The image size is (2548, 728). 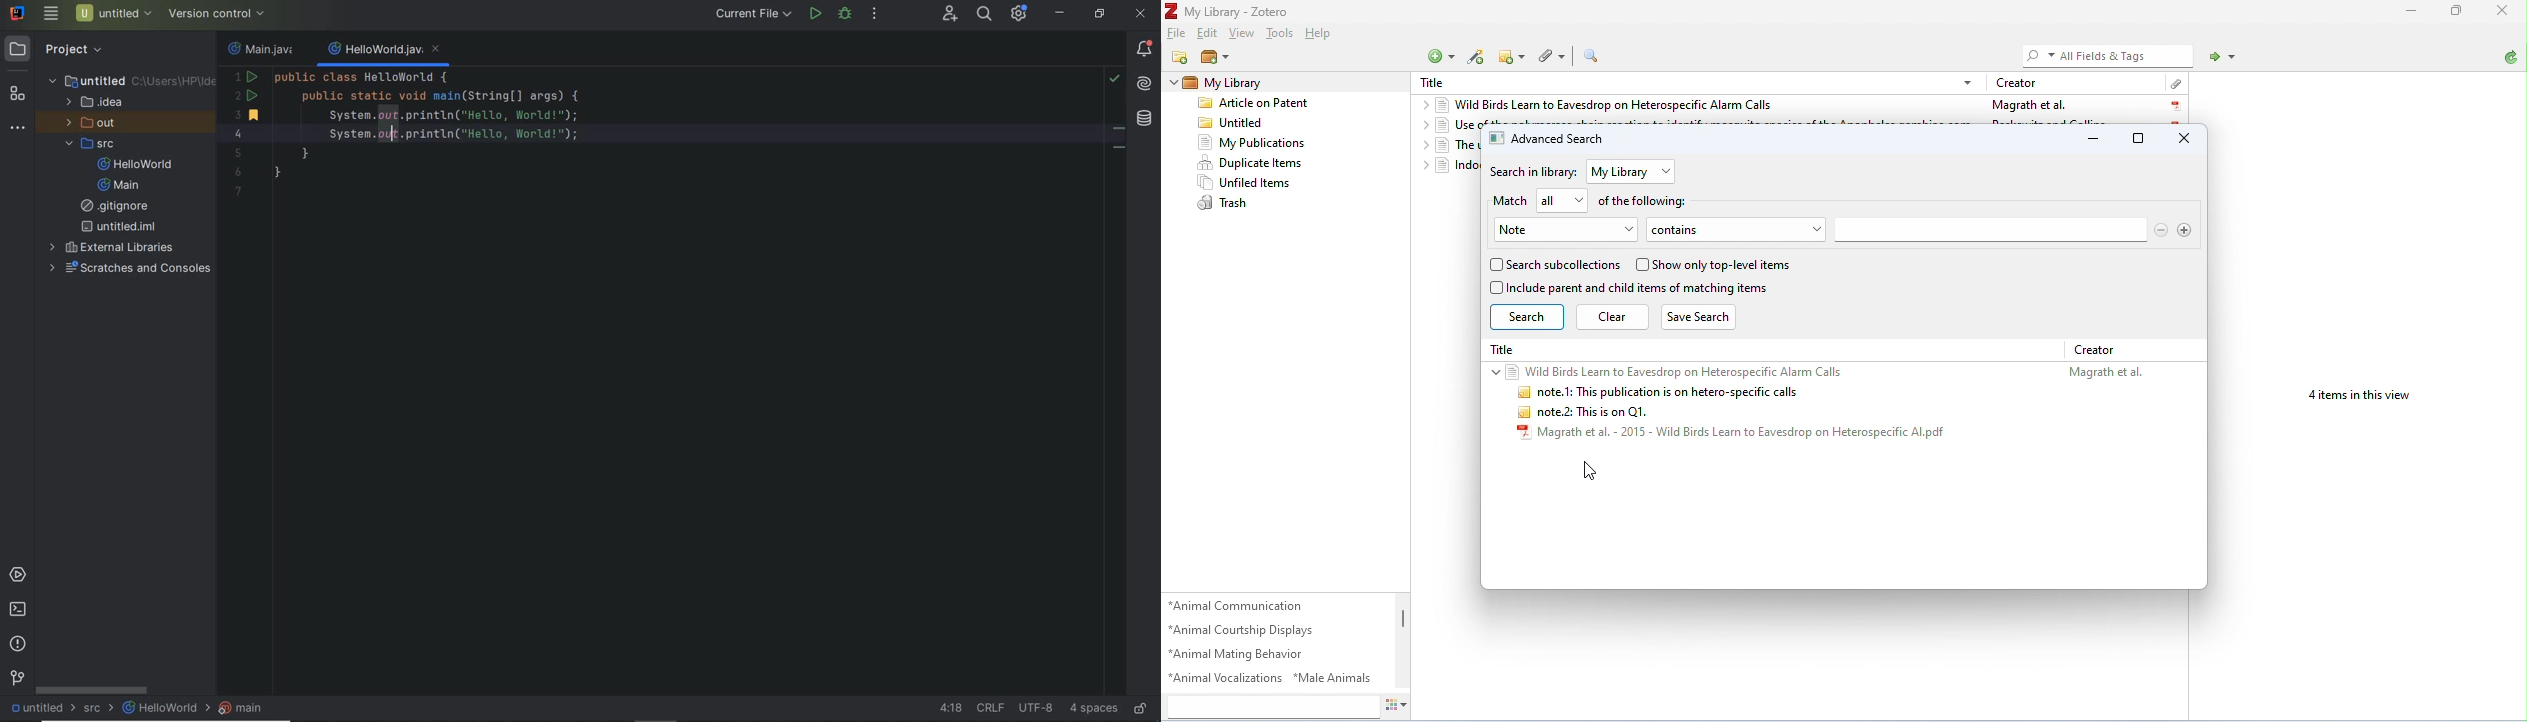 What do you see at coordinates (1597, 413) in the screenshot?
I see `note.2: This is on Q1` at bounding box center [1597, 413].